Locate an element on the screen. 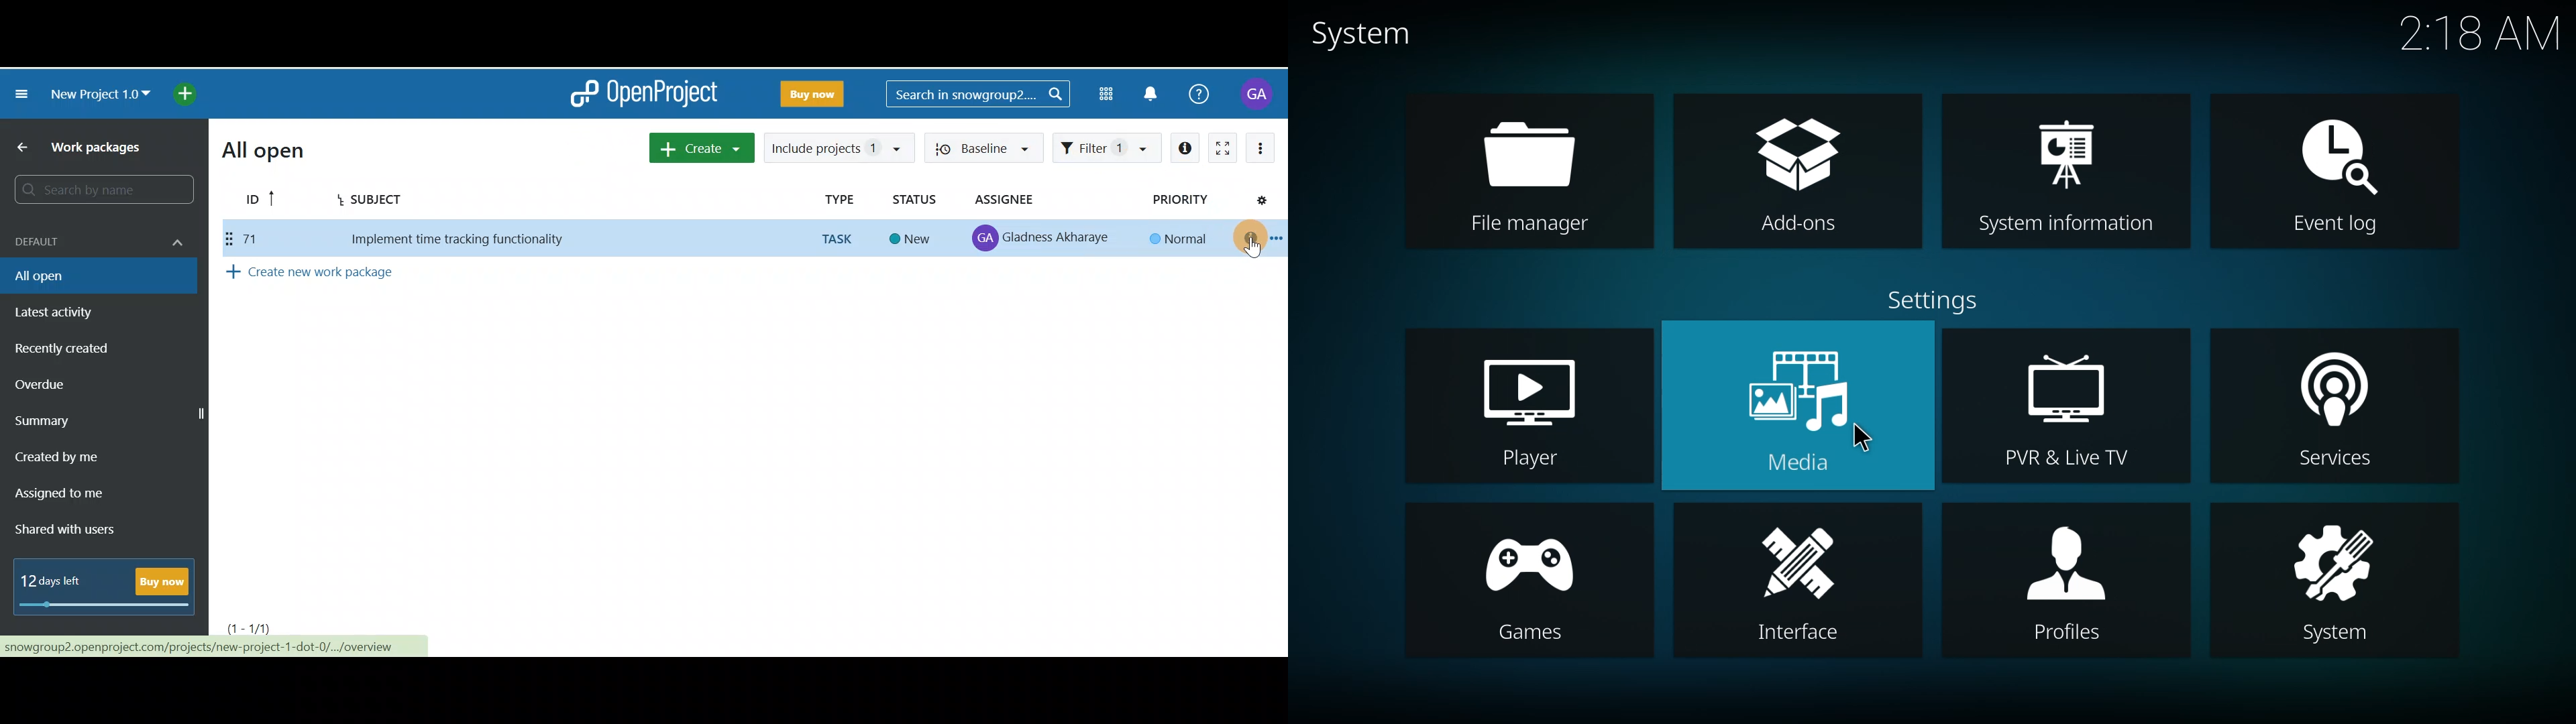 This screenshot has width=2576, height=728. Activate zen mode is located at coordinates (1224, 148).